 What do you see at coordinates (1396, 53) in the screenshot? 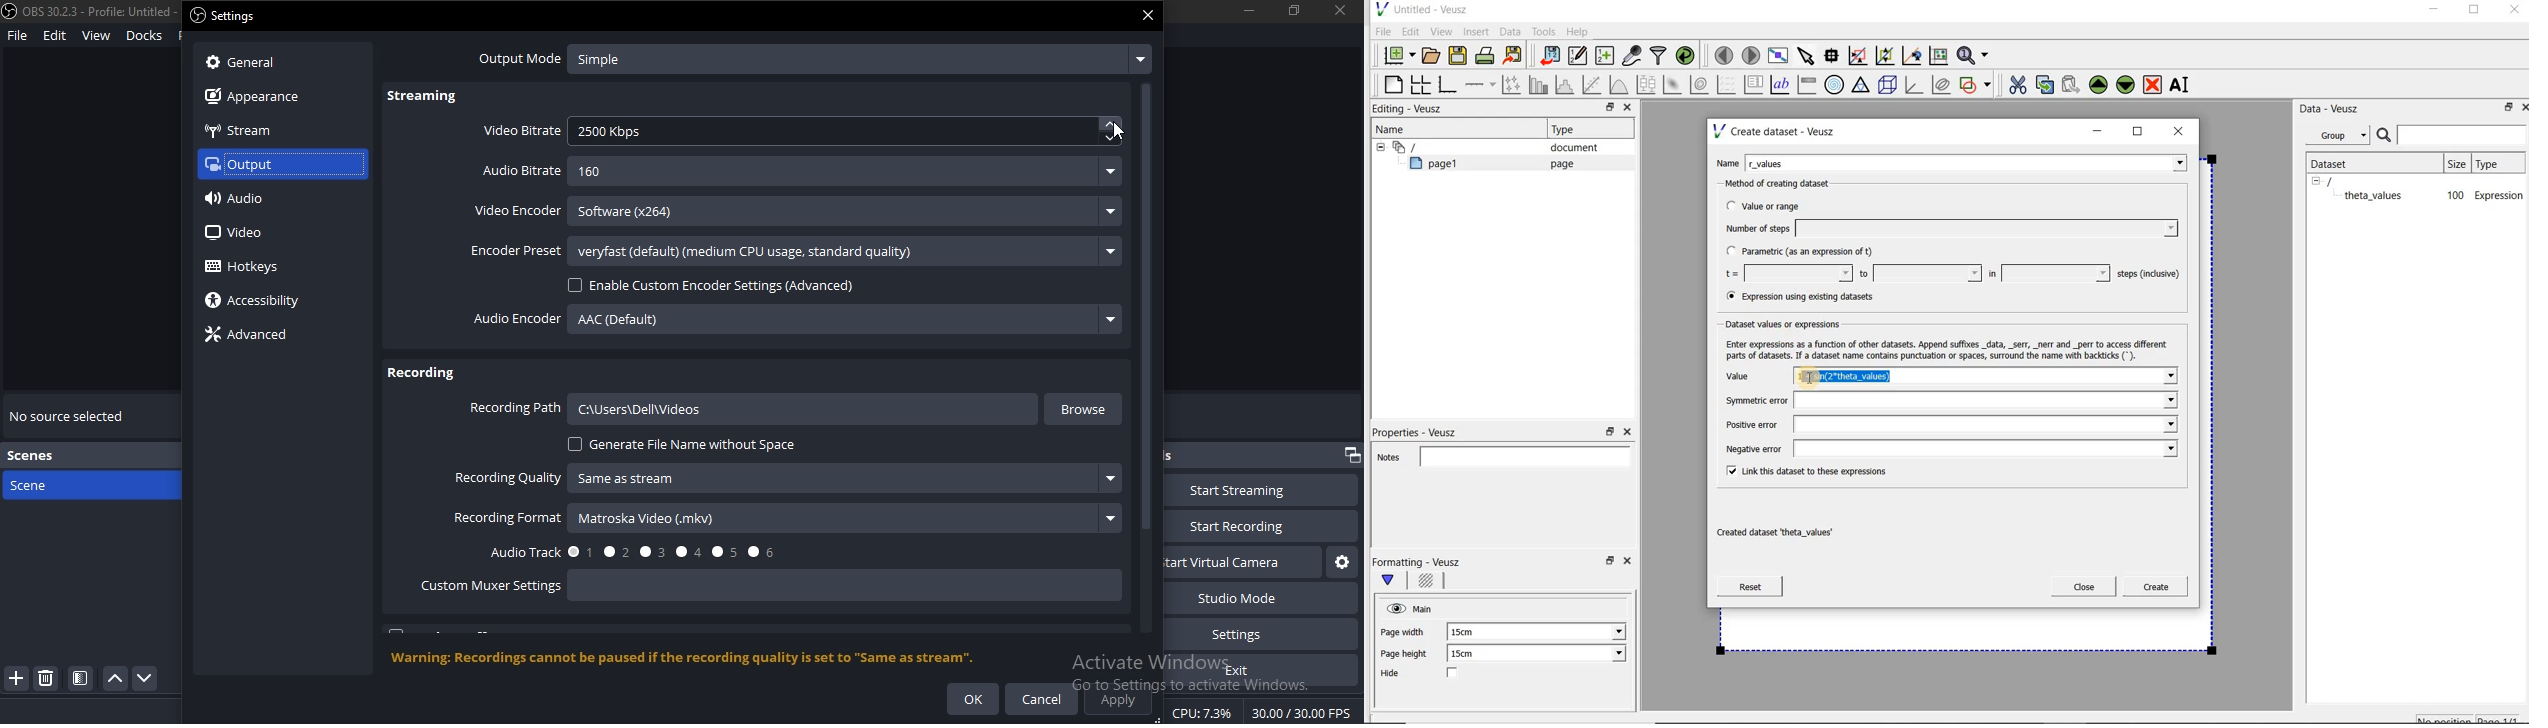
I see `new document` at bounding box center [1396, 53].